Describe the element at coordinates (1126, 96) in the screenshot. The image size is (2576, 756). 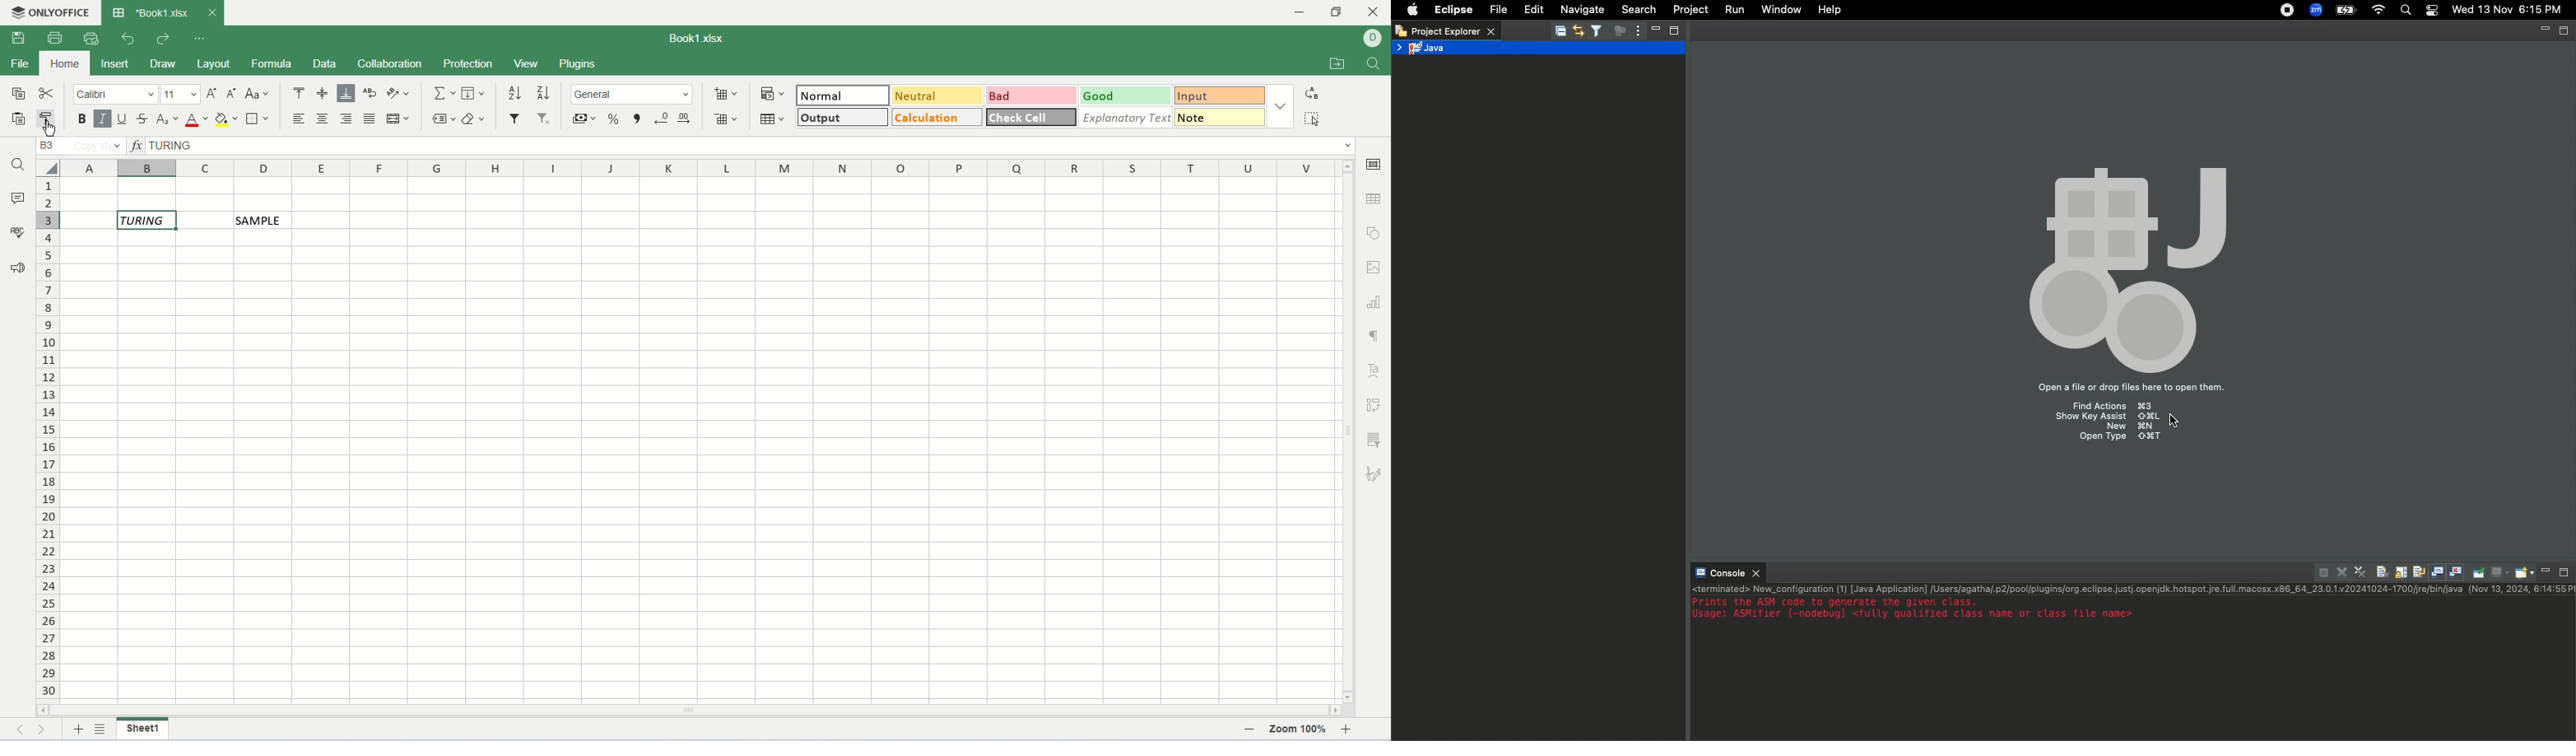
I see `good` at that location.